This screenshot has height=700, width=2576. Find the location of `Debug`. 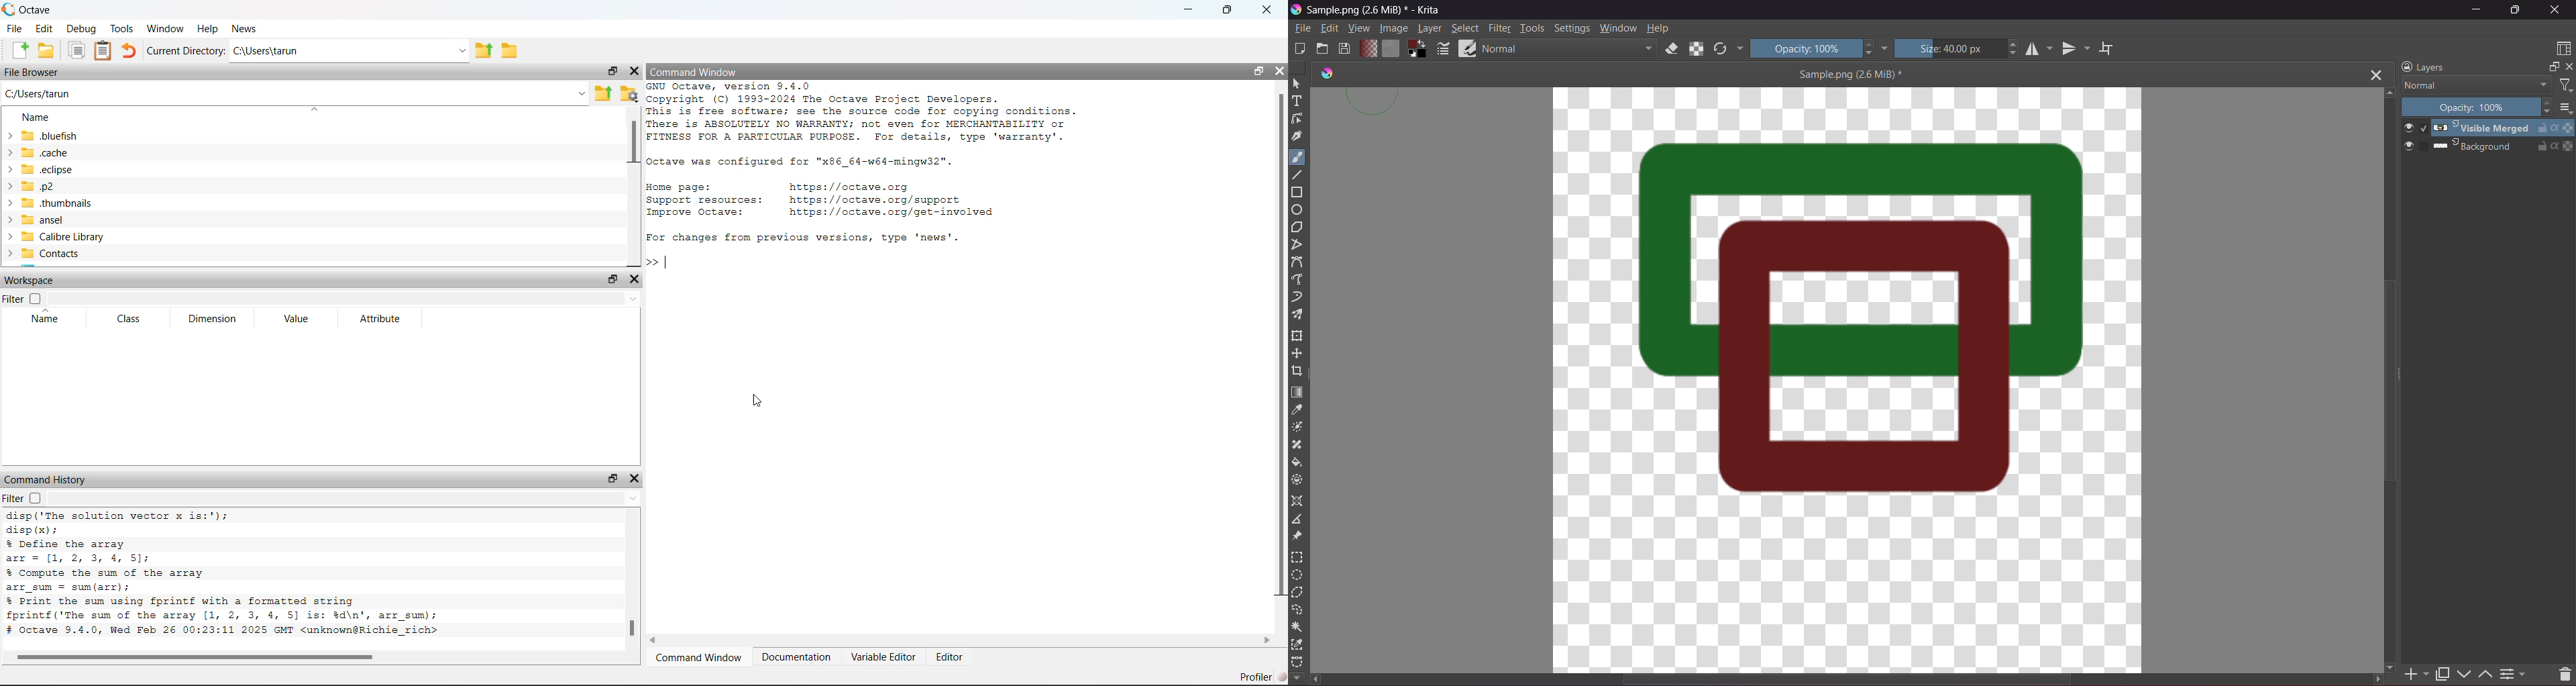

Debug is located at coordinates (82, 29).